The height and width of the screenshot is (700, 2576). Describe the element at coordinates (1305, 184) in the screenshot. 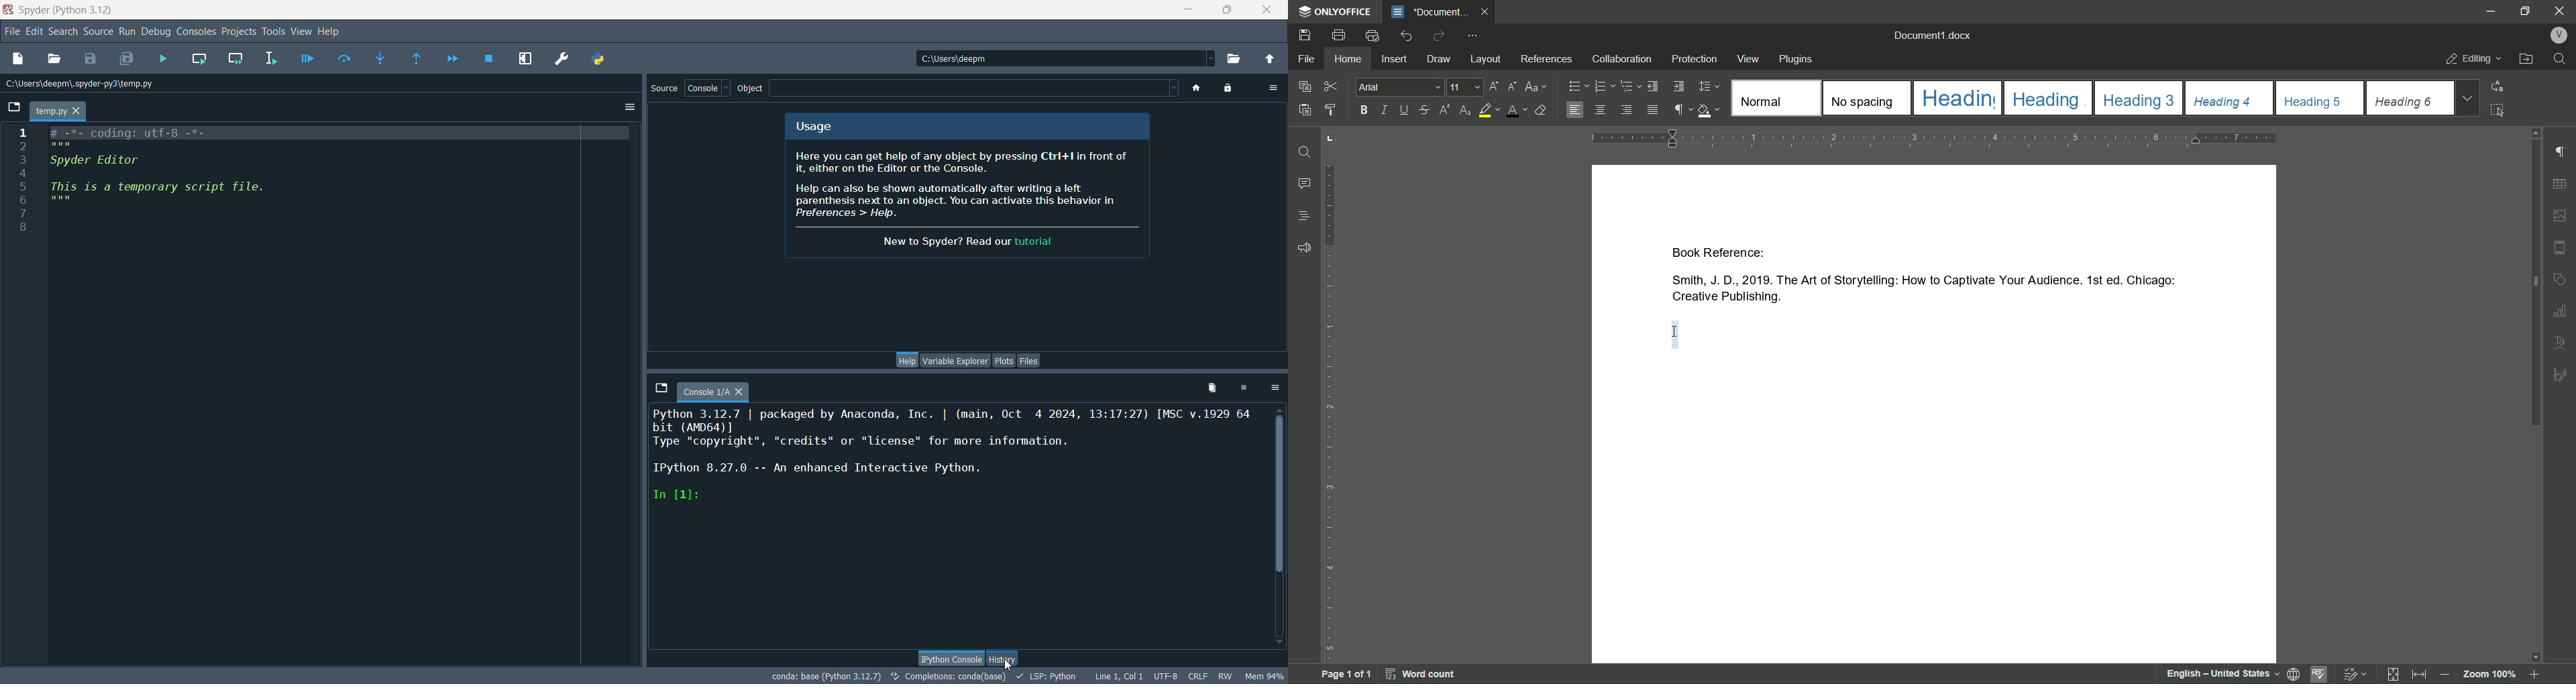

I see `comment` at that location.